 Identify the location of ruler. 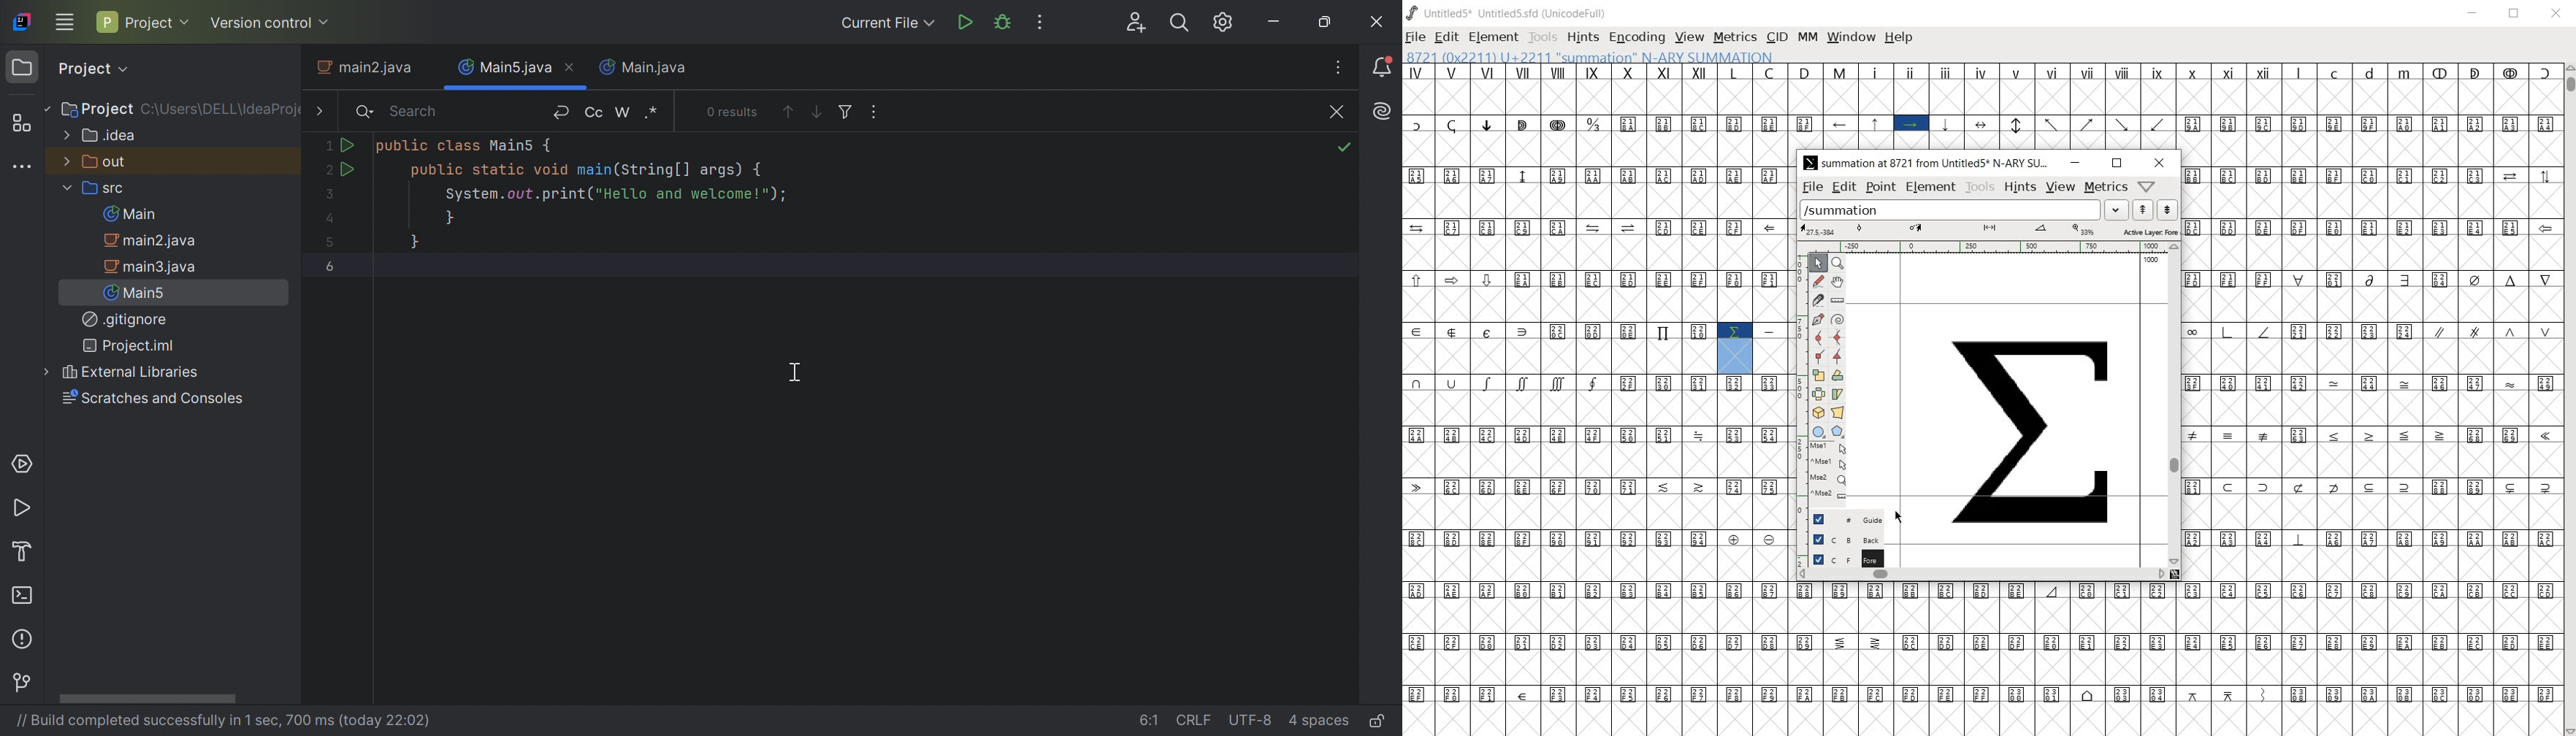
(2002, 246).